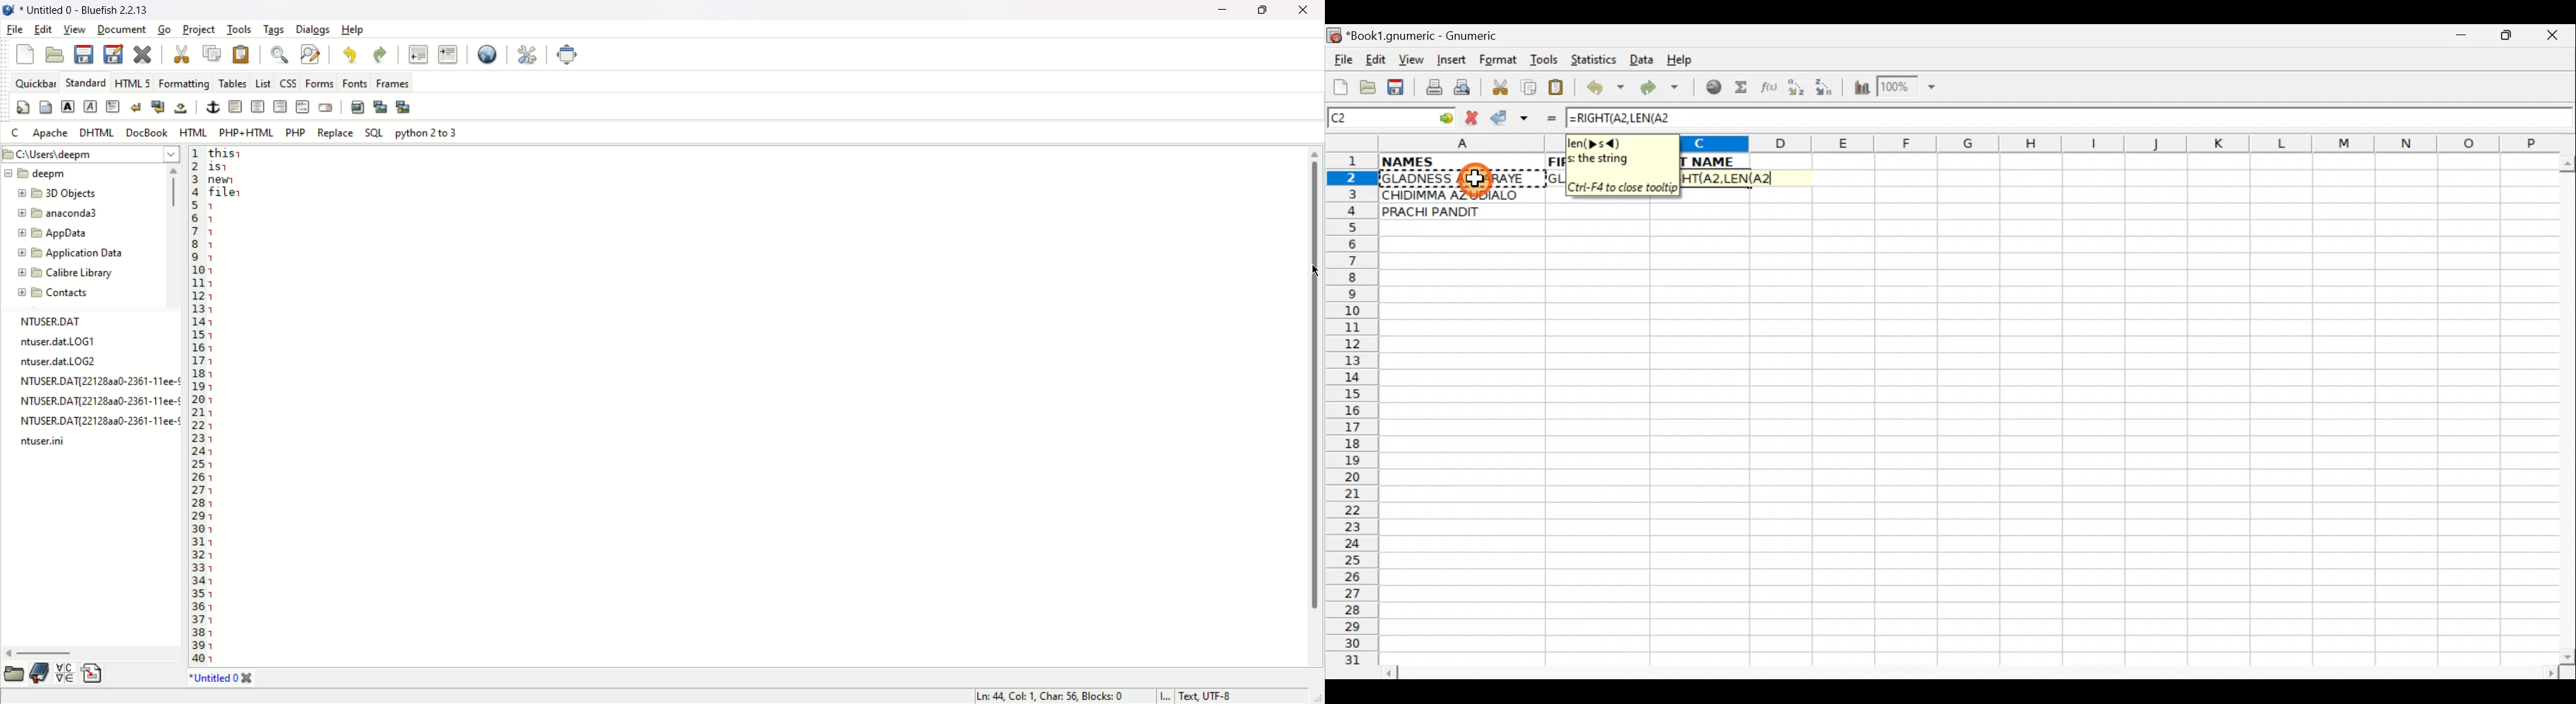  Describe the element at coordinates (213, 107) in the screenshot. I see `anchor` at that location.